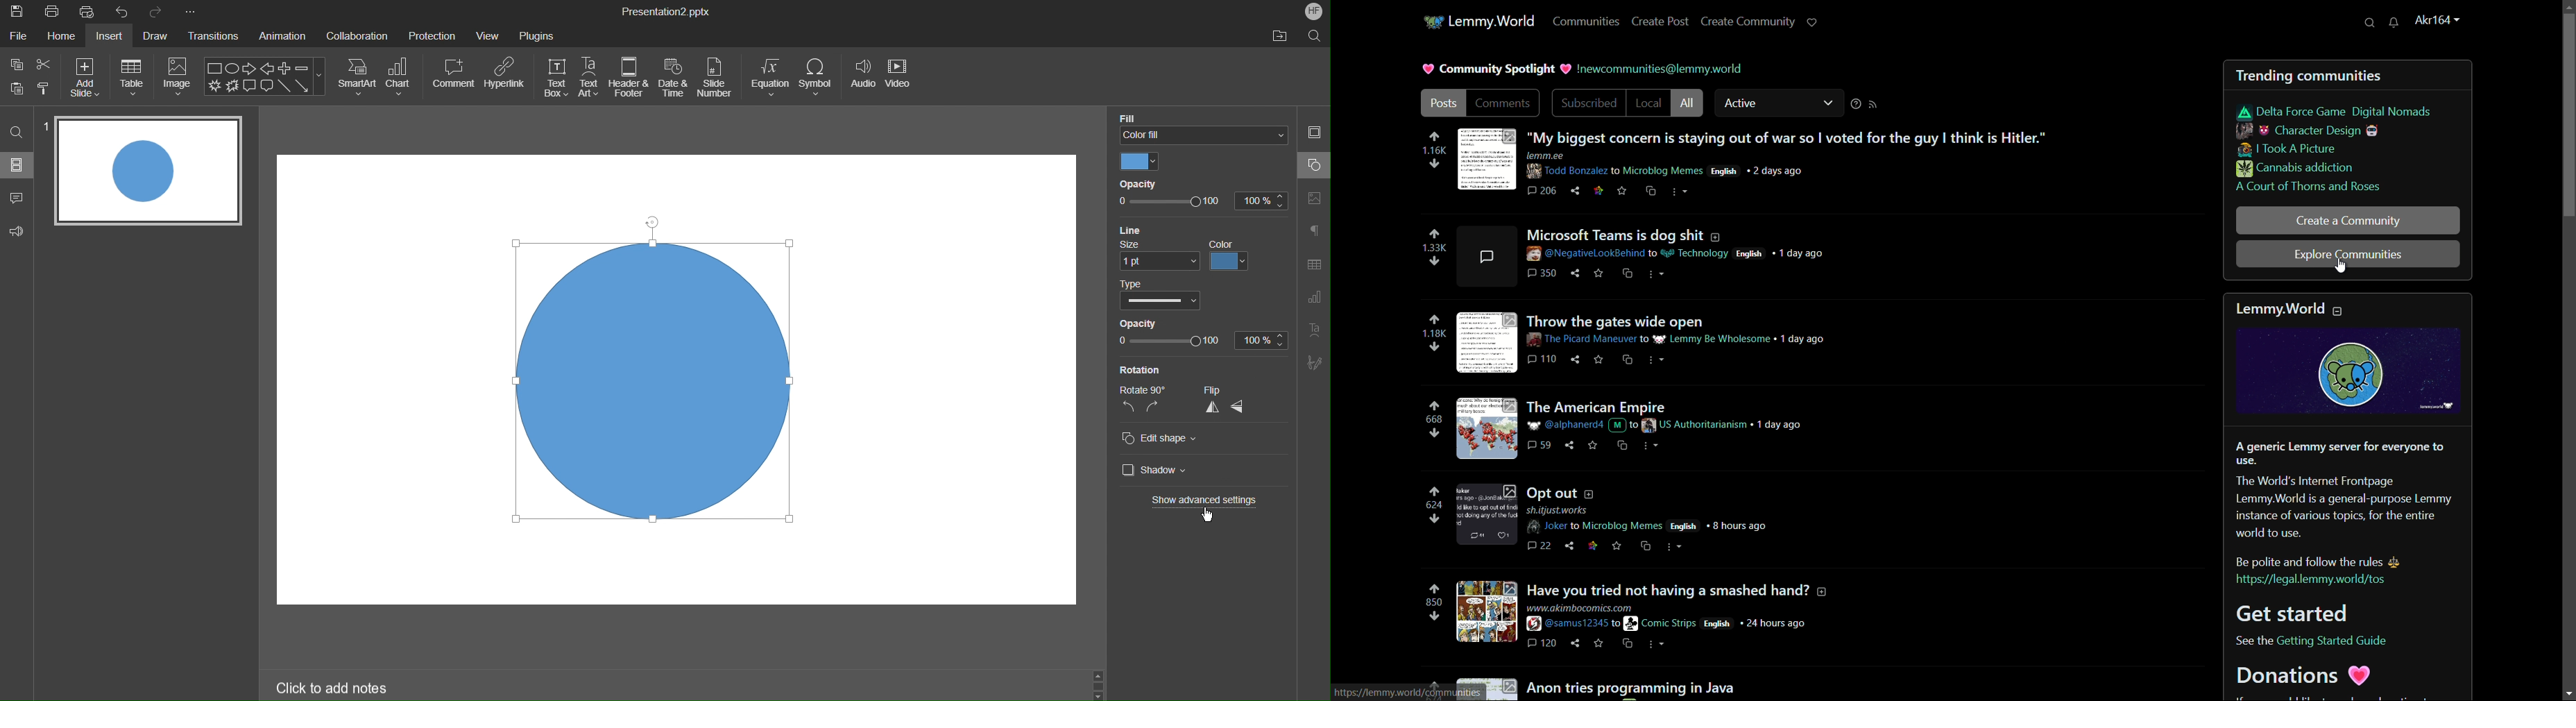 The image size is (2576, 728). I want to click on share, so click(1577, 360).